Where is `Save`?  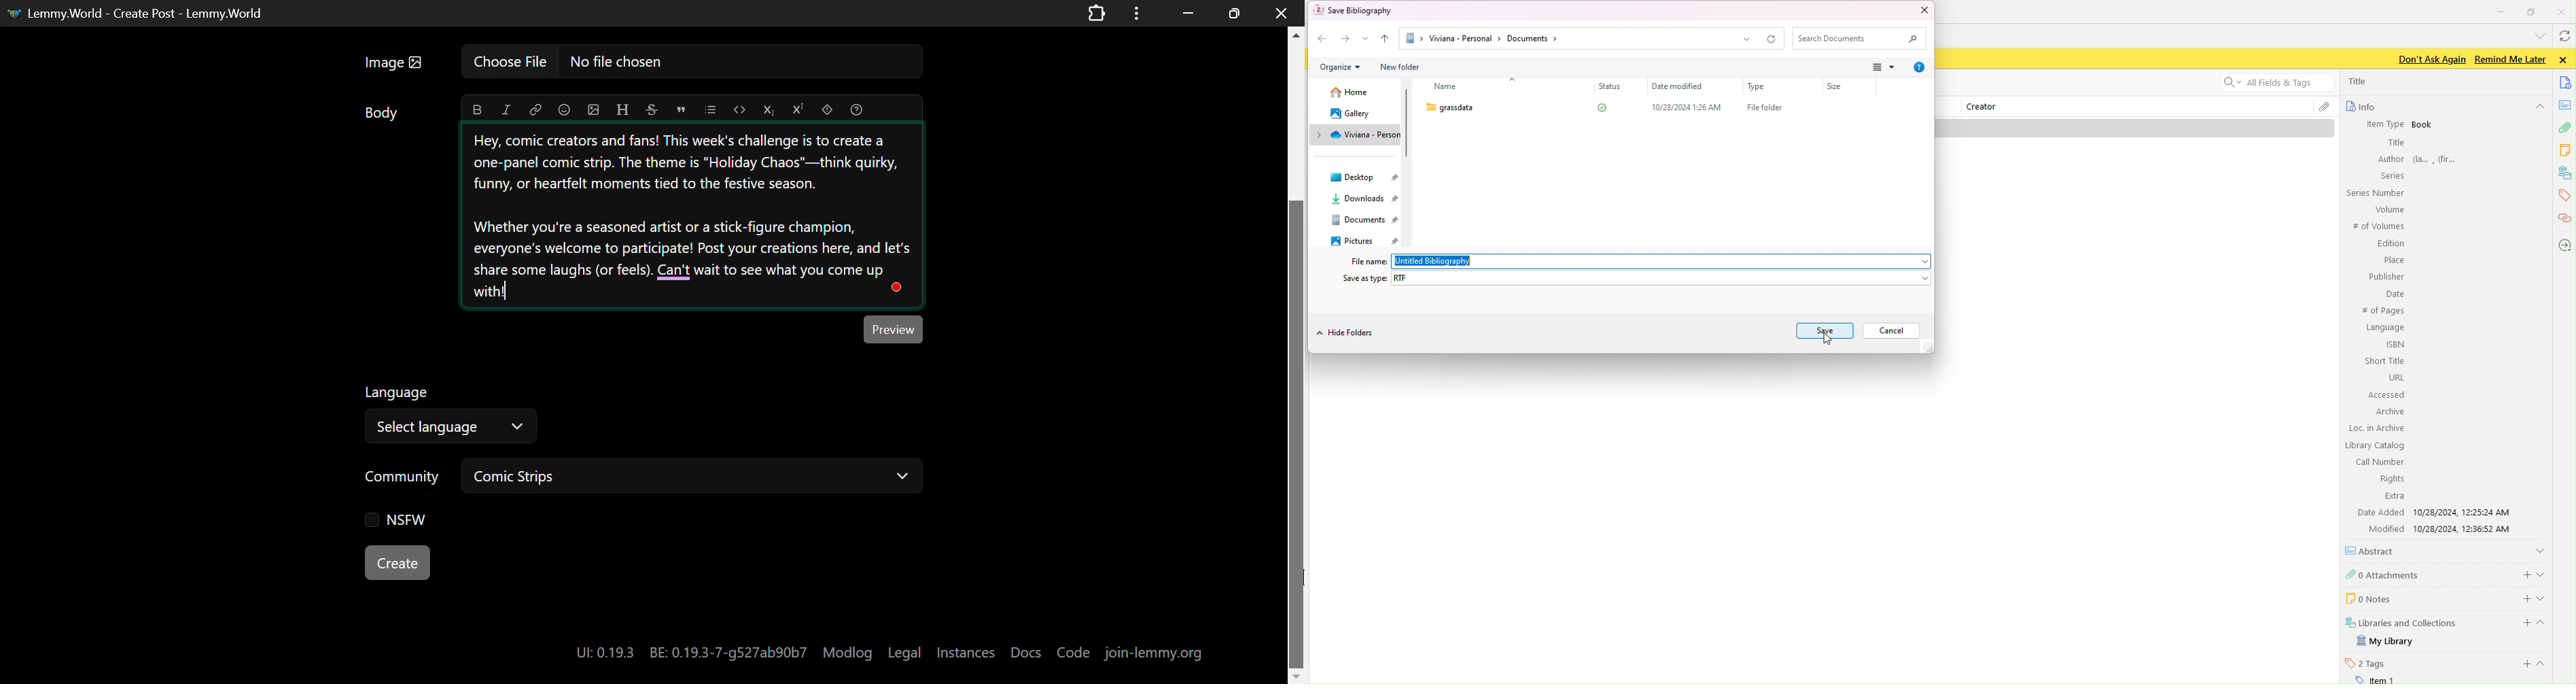
Save is located at coordinates (1828, 332).